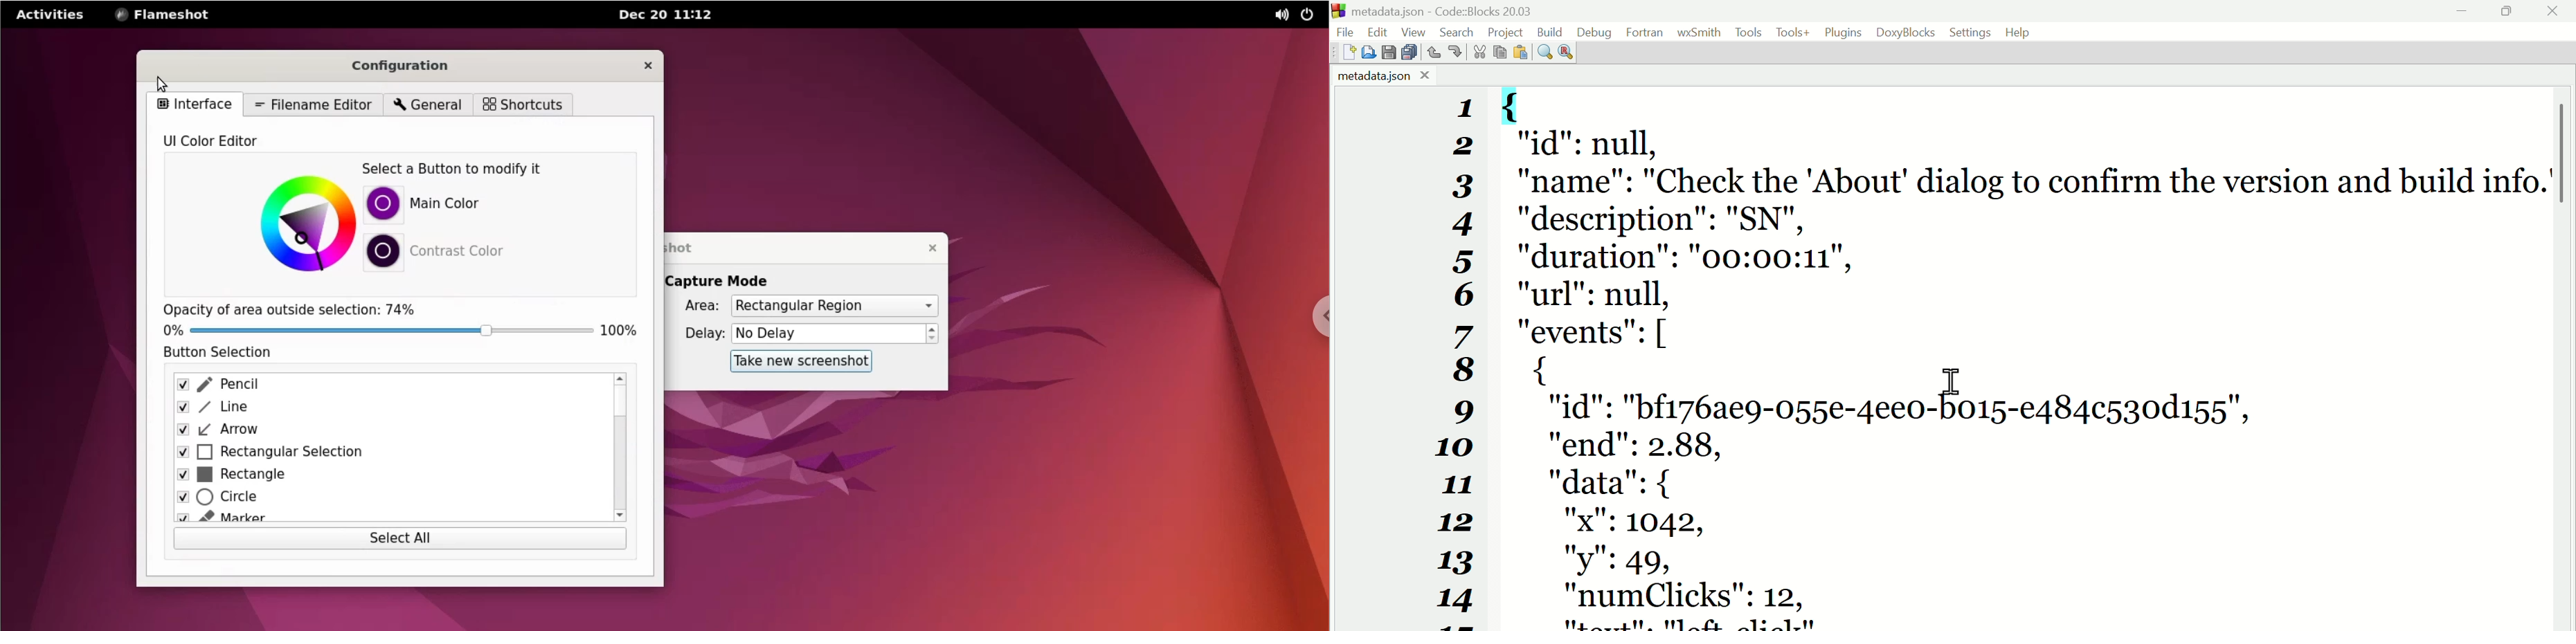  Describe the element at coordinates (1520, 53) in the screenshot. I see `Paste` at that location.